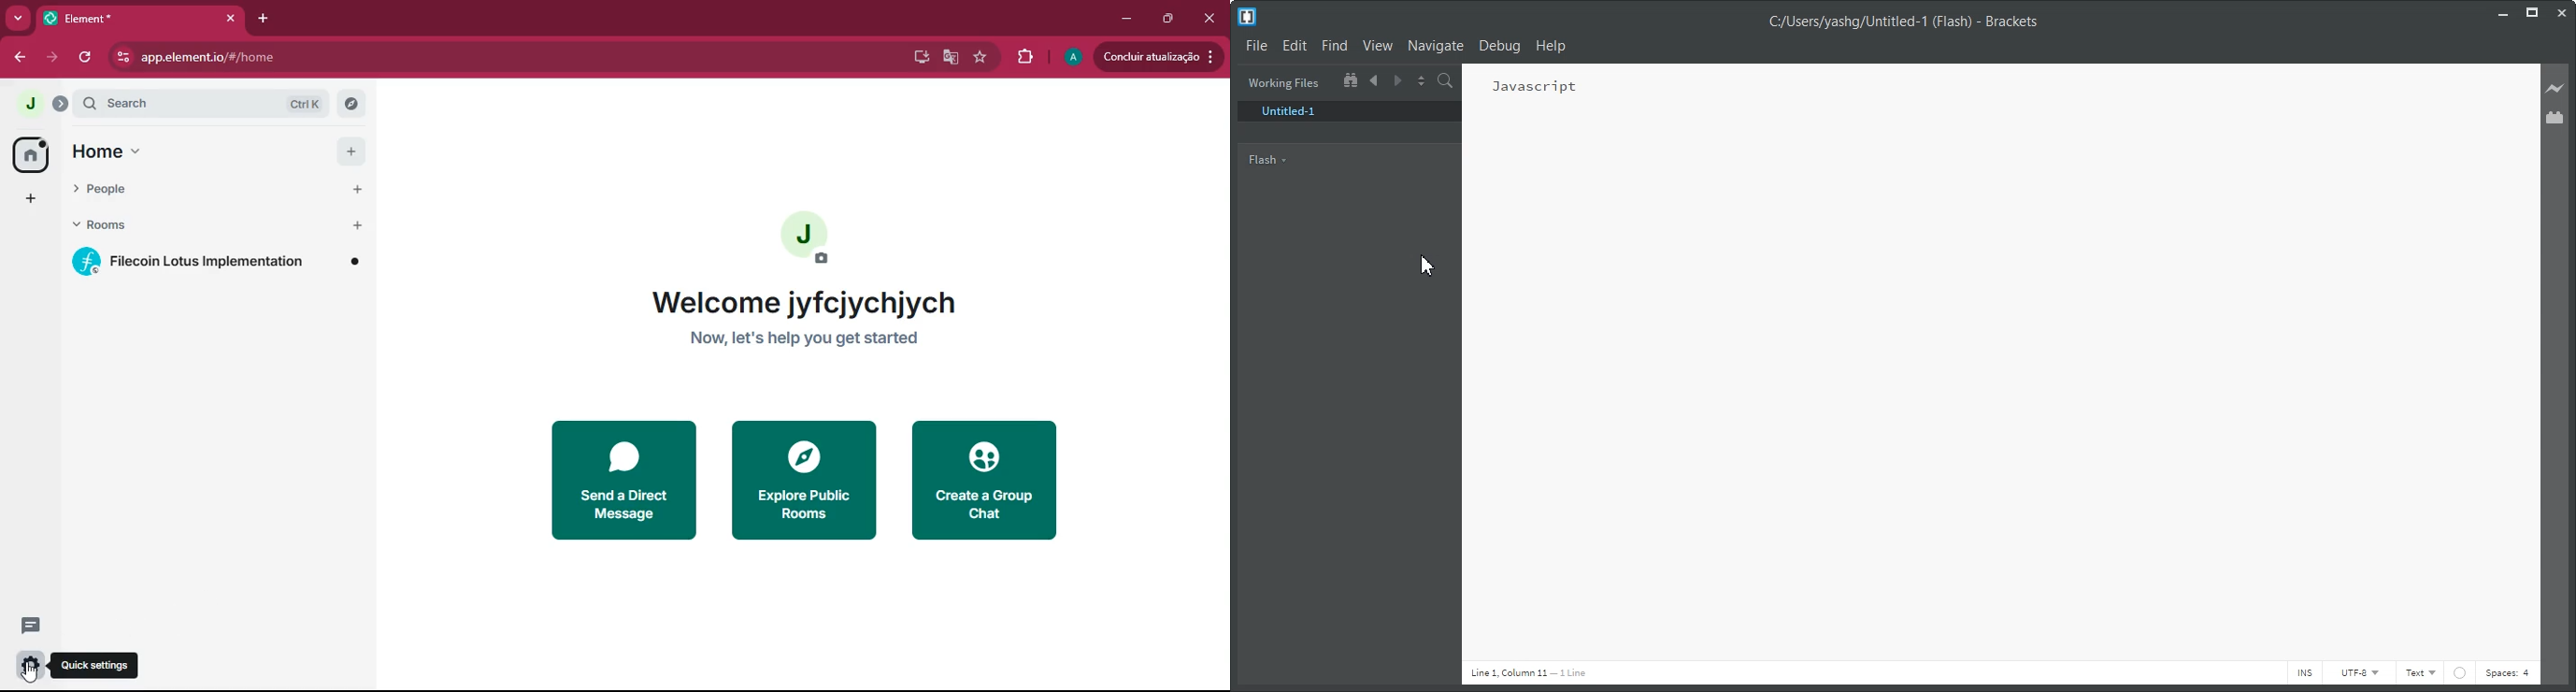  I want to click on minimize, so click(1128, 18).